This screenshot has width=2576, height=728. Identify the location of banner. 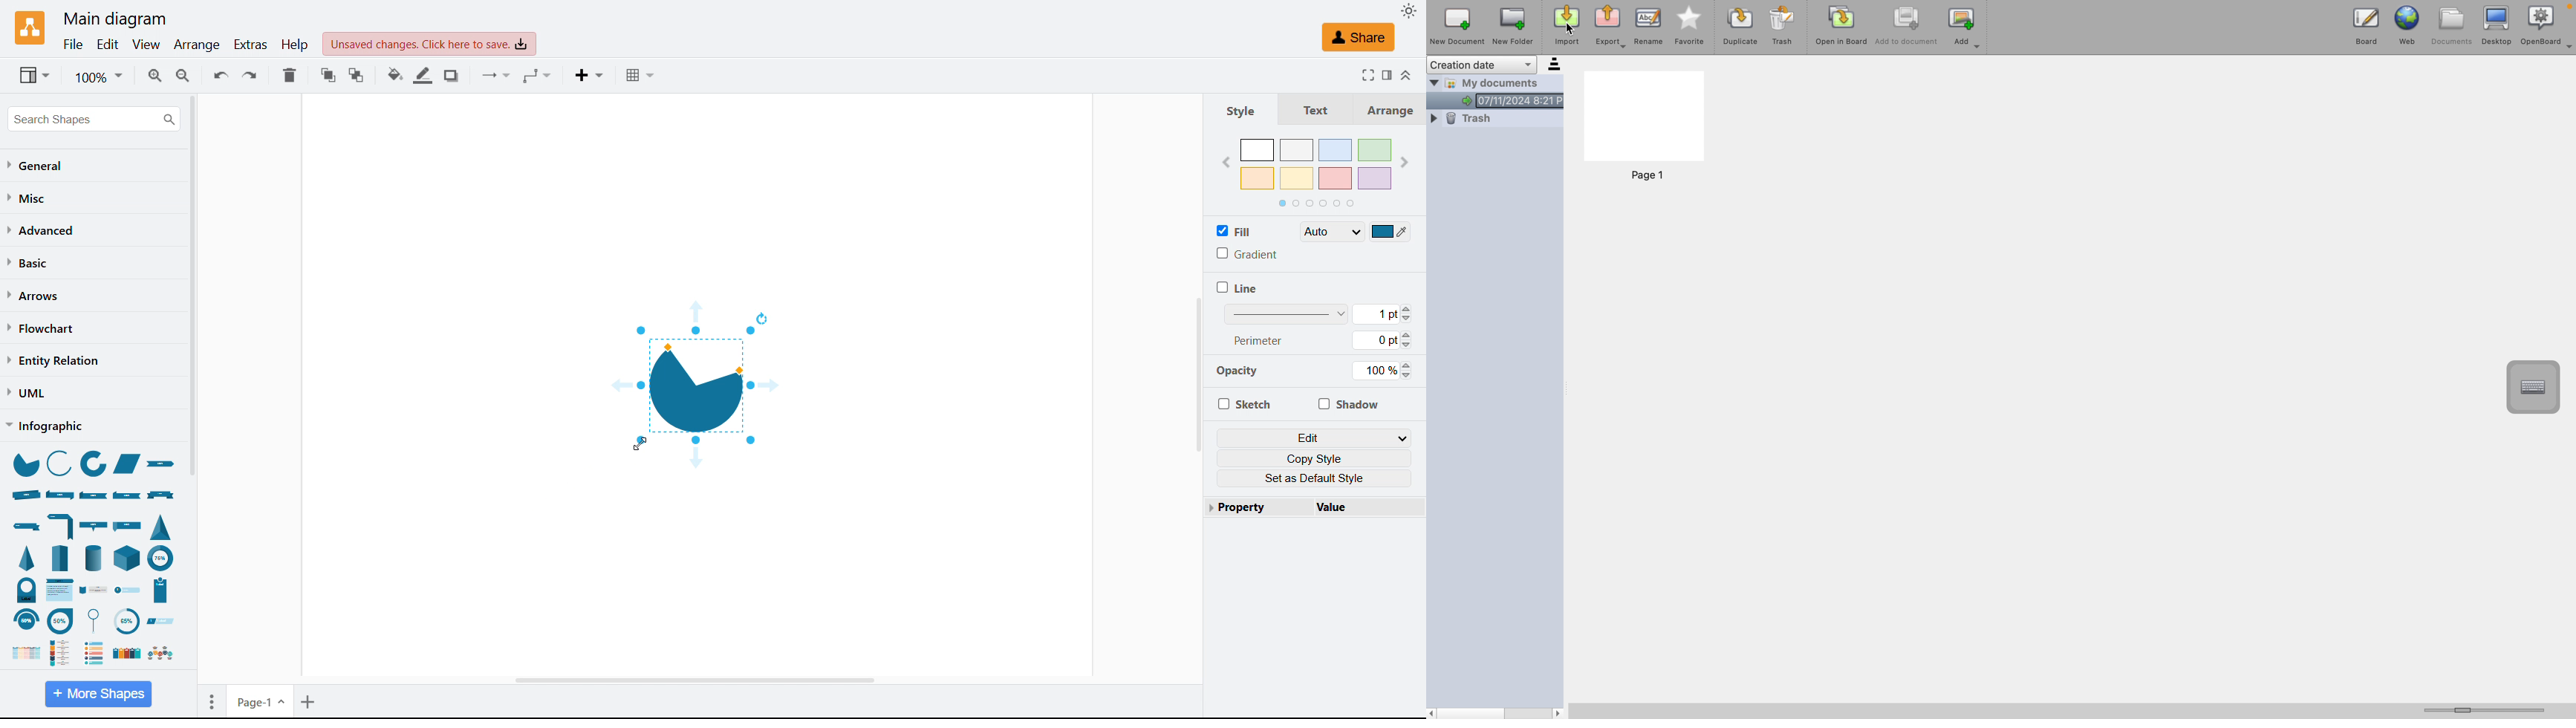
(161, 495).